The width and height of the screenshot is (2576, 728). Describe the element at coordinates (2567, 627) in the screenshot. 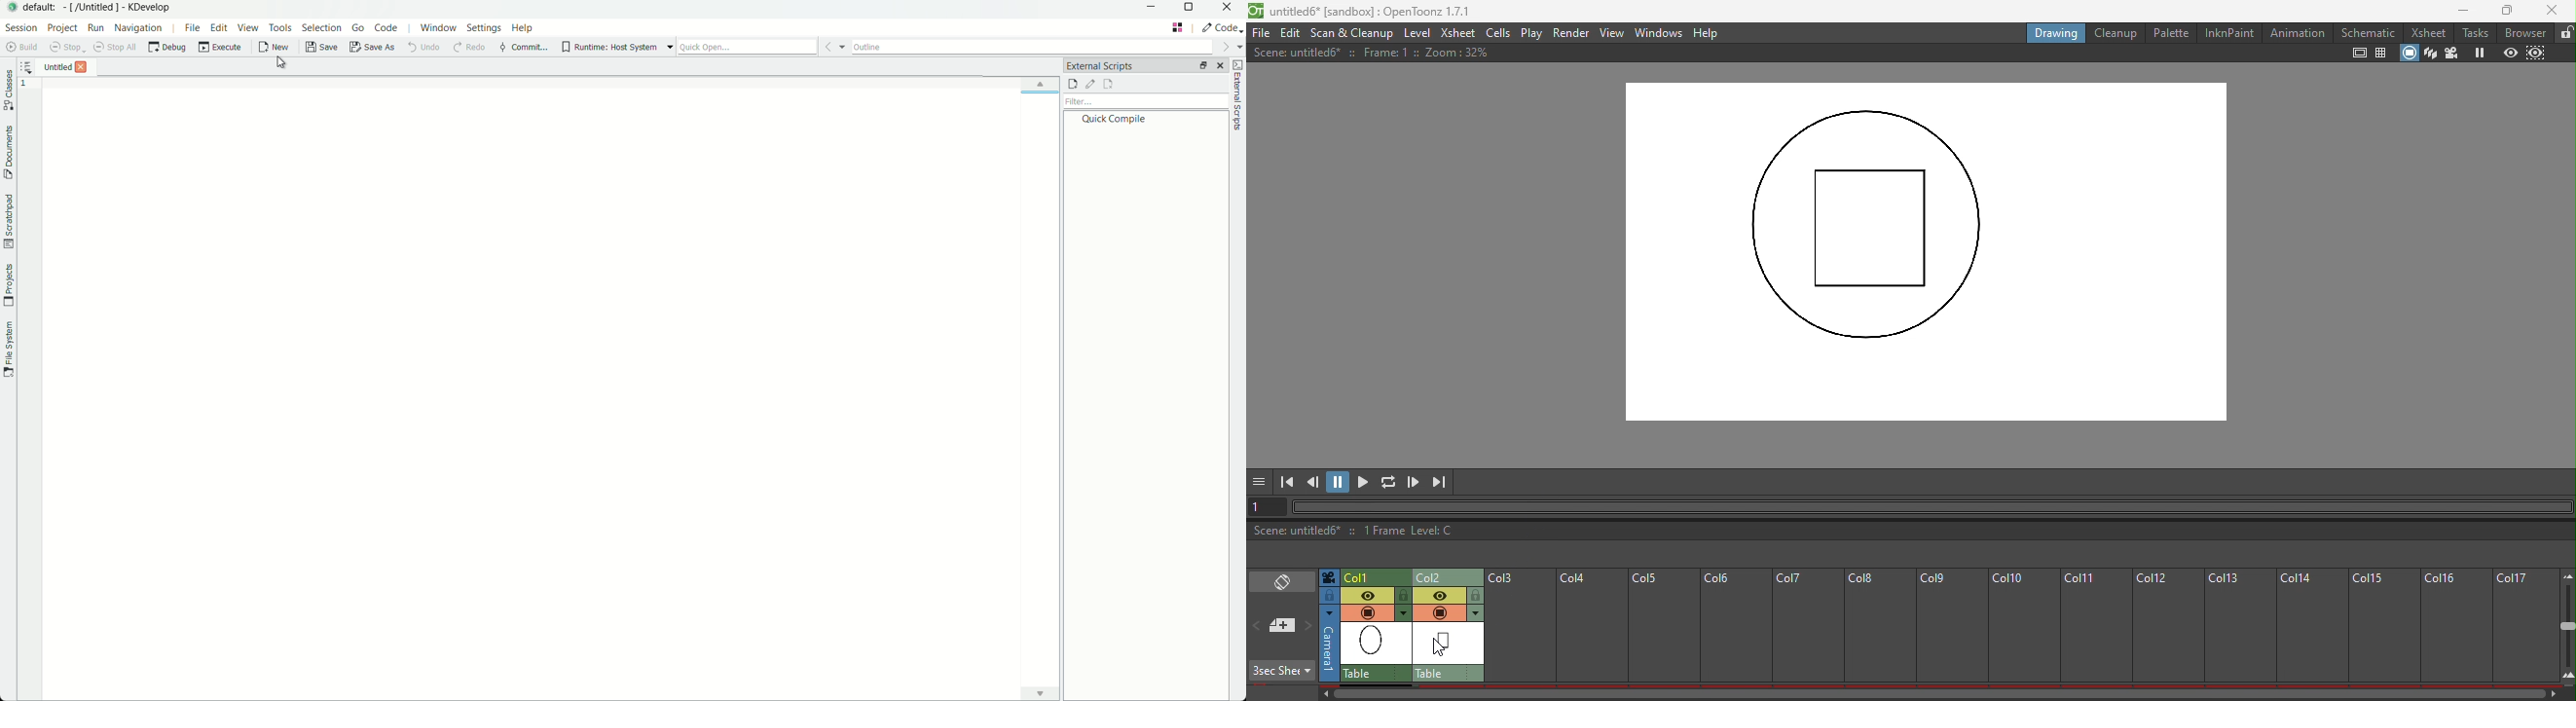

I see `Zoom in/out` at that location.